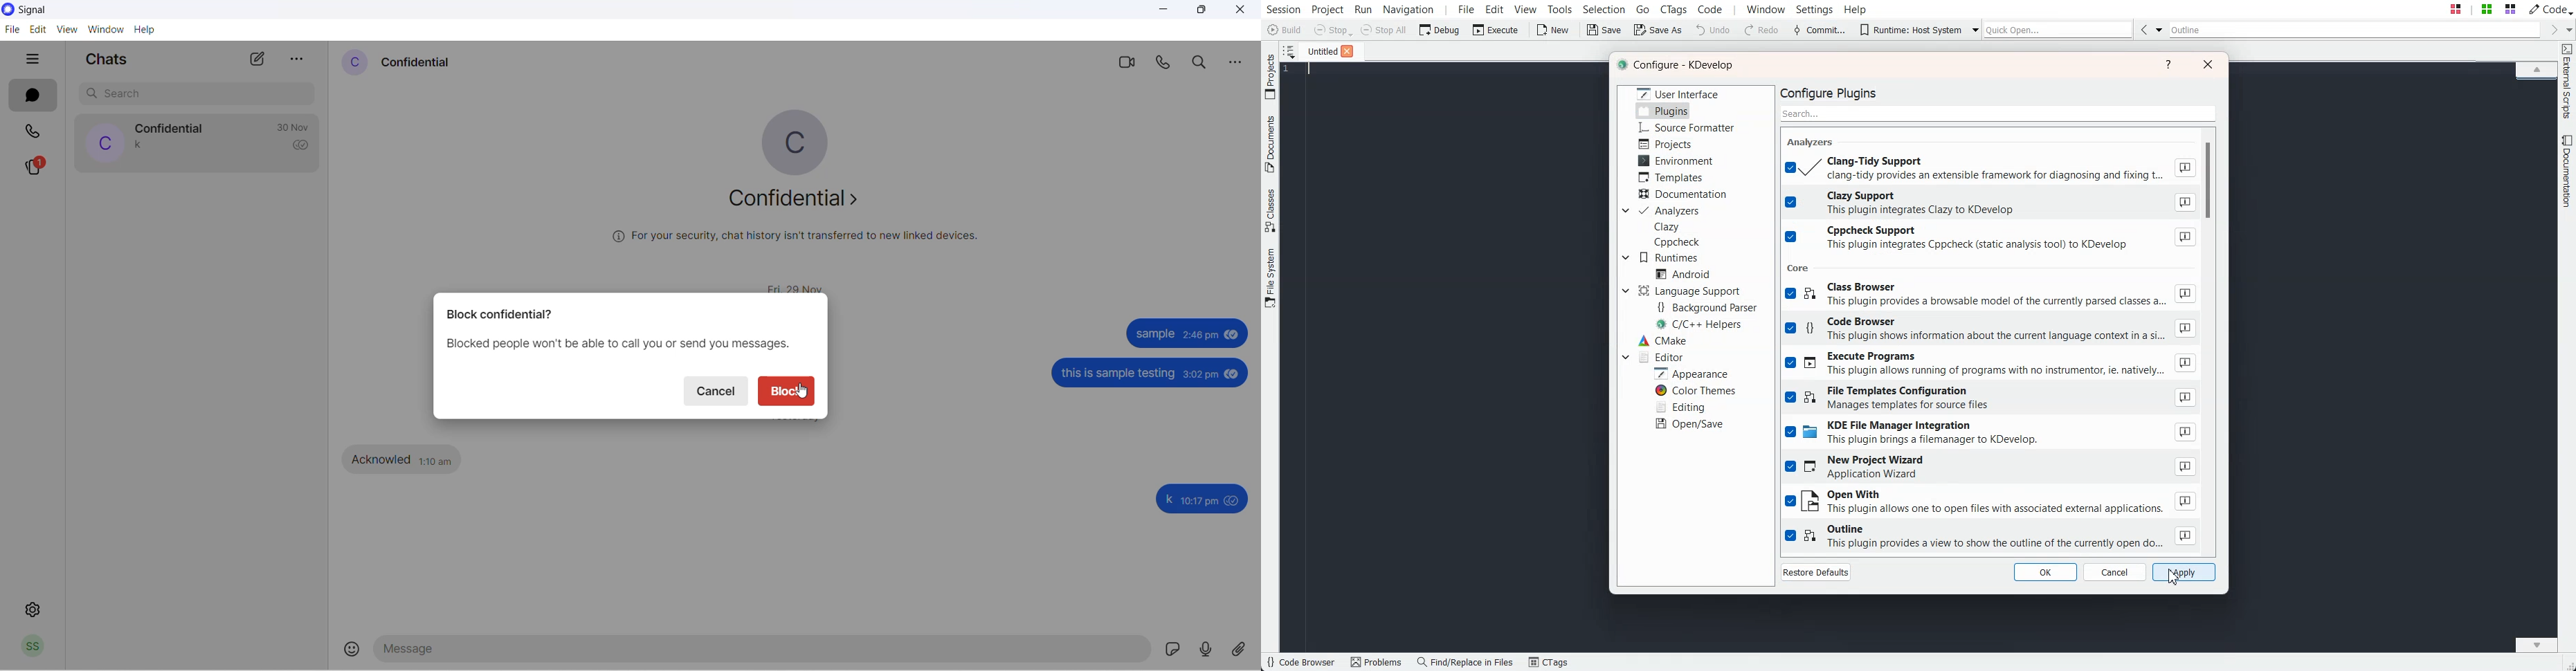 The width and height of the screenshot is (2576, 672). What do you see at coordinates (1910, 30) in the screenshot?
I see `Runtime: Host System` at bounding box center [1910, 30].